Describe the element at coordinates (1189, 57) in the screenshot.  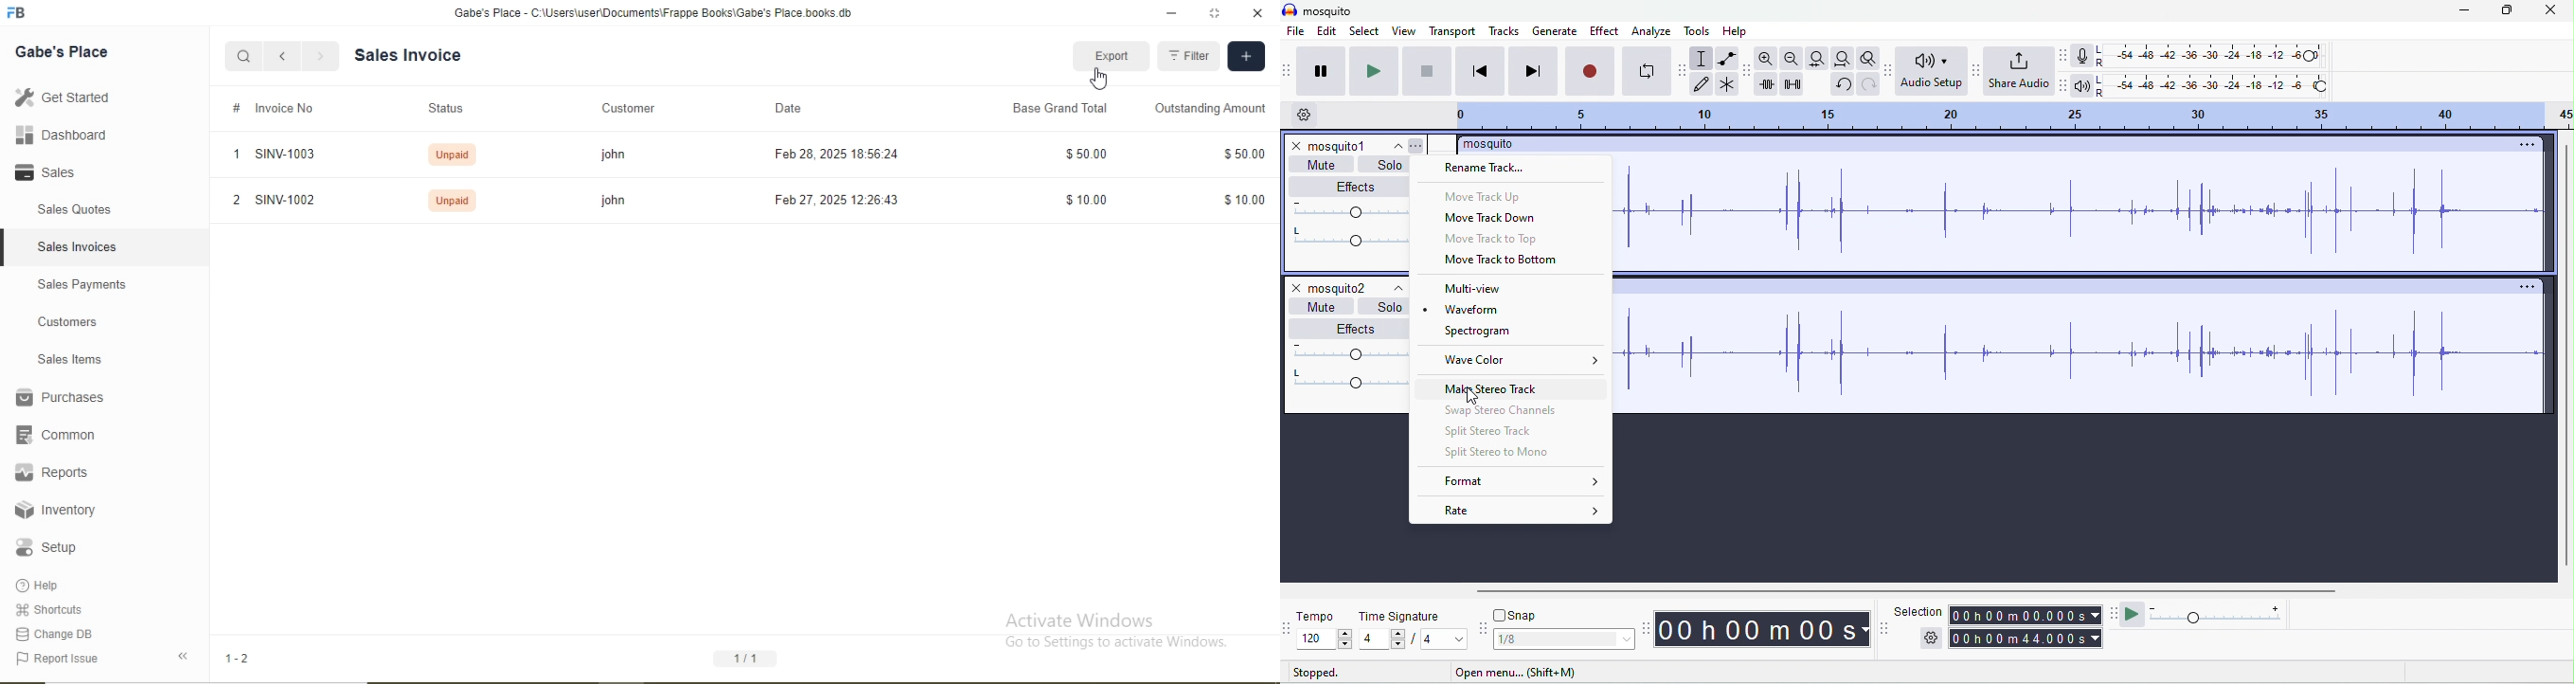
I see `= Filter` at that location.